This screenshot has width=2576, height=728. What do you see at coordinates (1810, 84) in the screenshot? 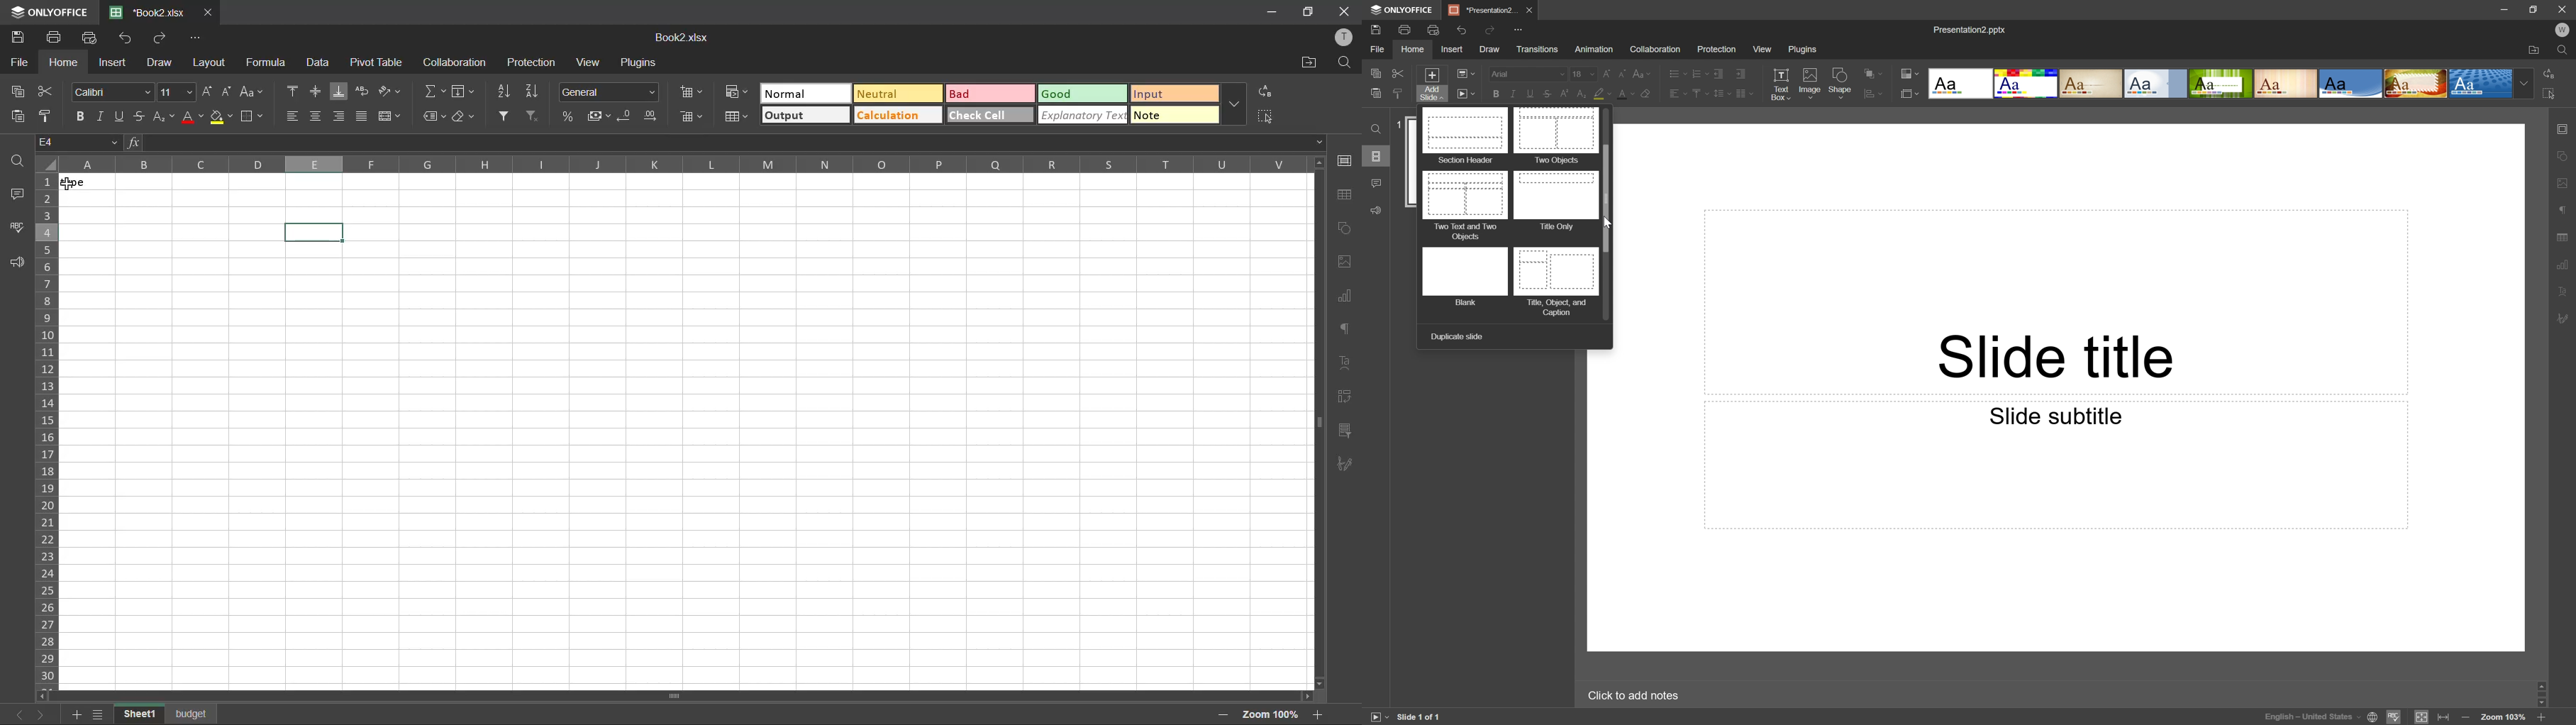
I see `Image` at bounding box center [1810, 84].